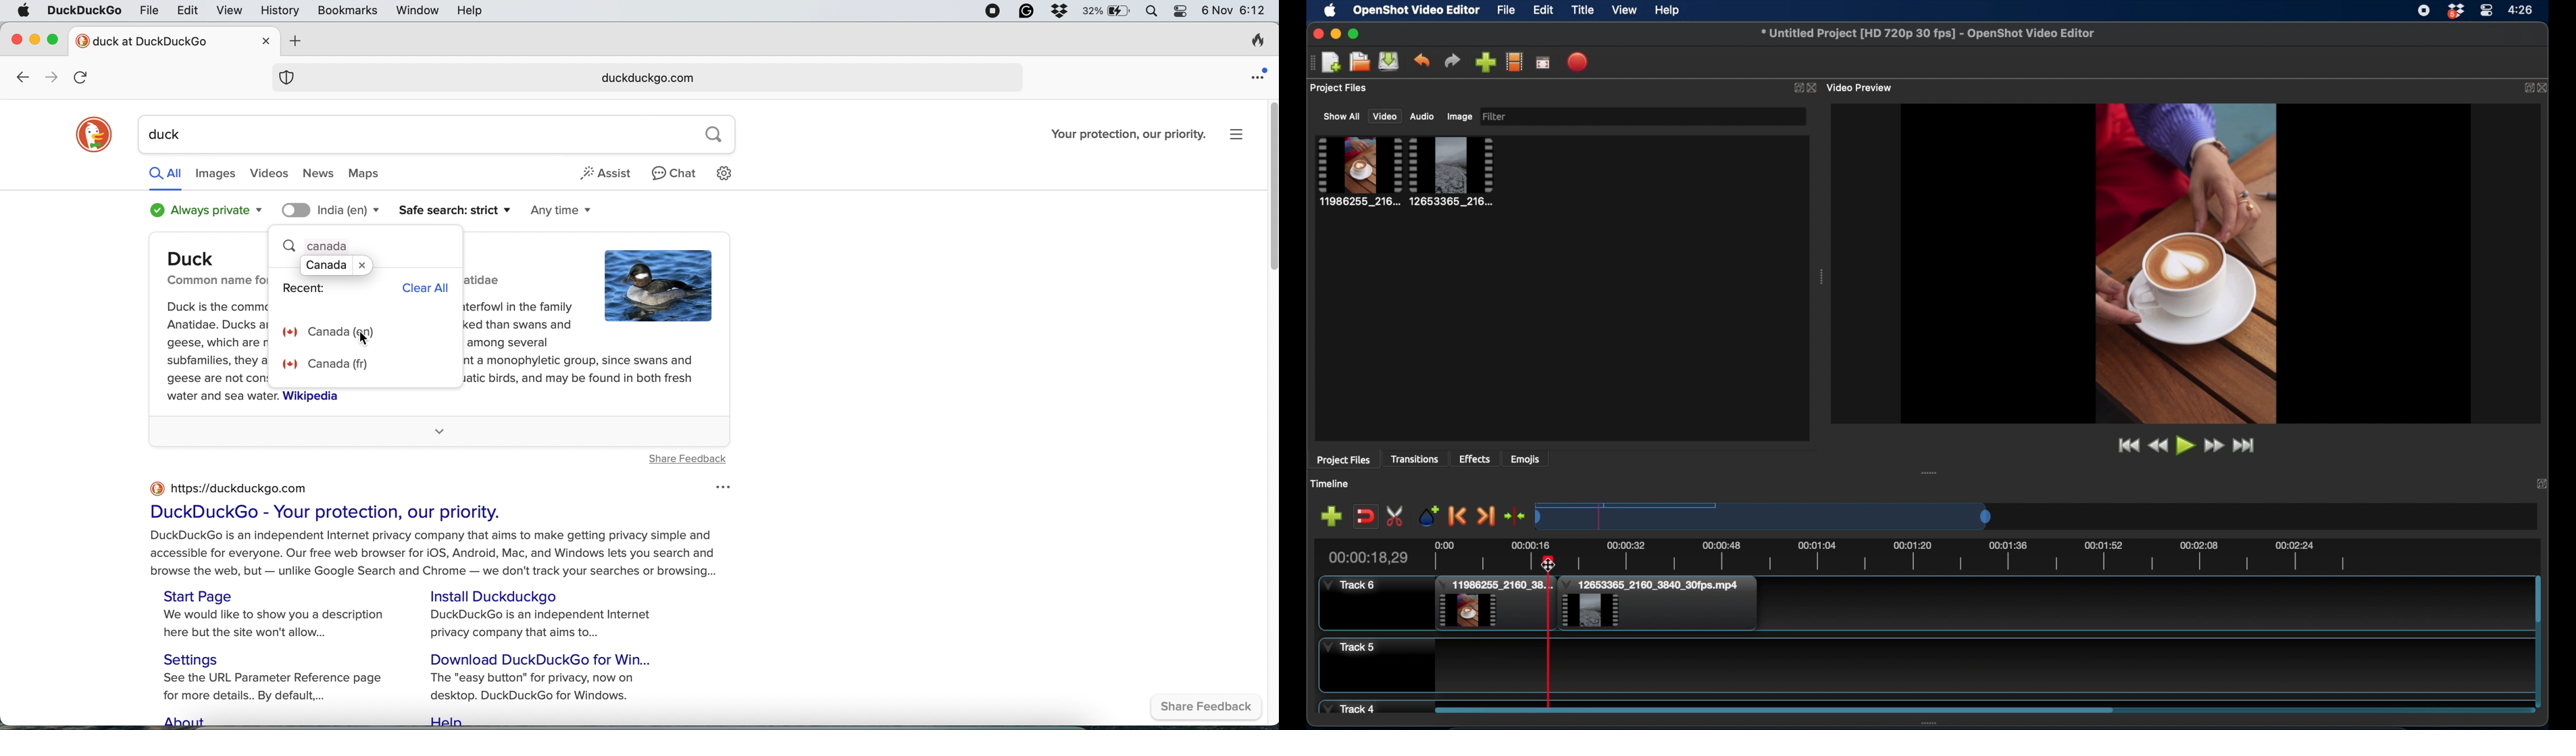 The width and height of the screenshot is (2576, 756). What do you see at coordinates (232, 12) in the screenshot?
I see `view` at bounding box center [232, 12].